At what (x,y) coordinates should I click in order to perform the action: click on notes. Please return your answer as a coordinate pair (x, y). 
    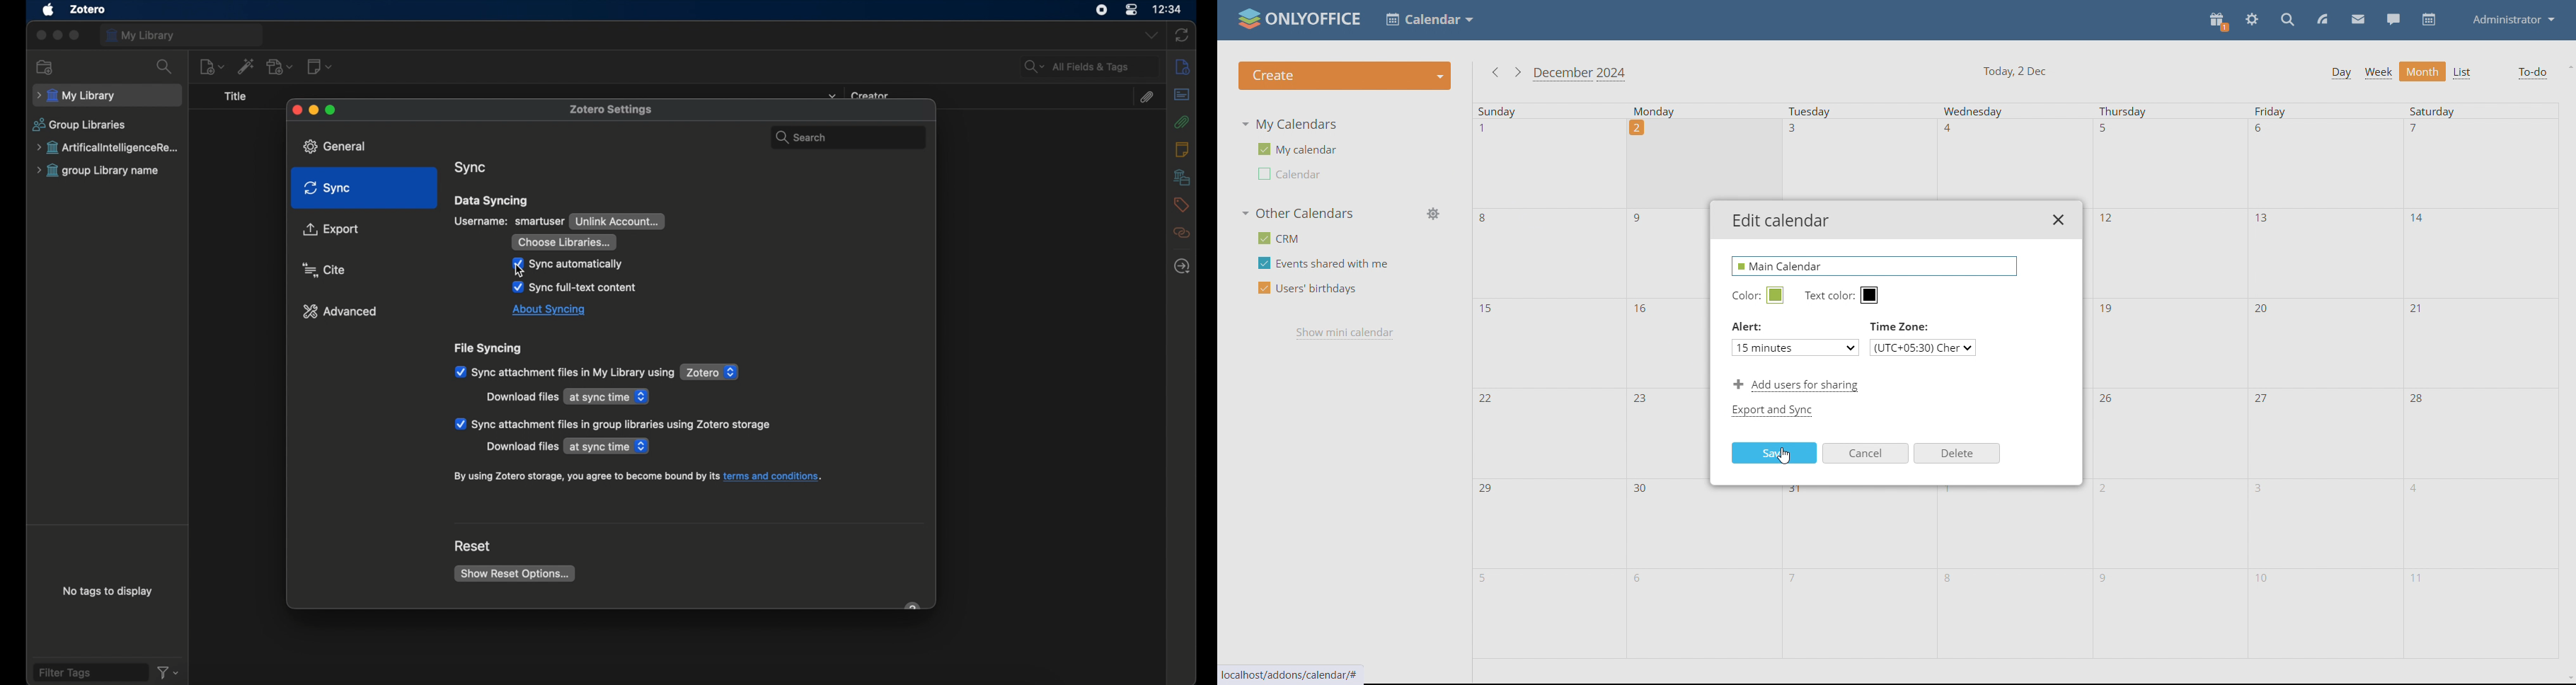
    Looking at the image, I should click on (1184, 150).